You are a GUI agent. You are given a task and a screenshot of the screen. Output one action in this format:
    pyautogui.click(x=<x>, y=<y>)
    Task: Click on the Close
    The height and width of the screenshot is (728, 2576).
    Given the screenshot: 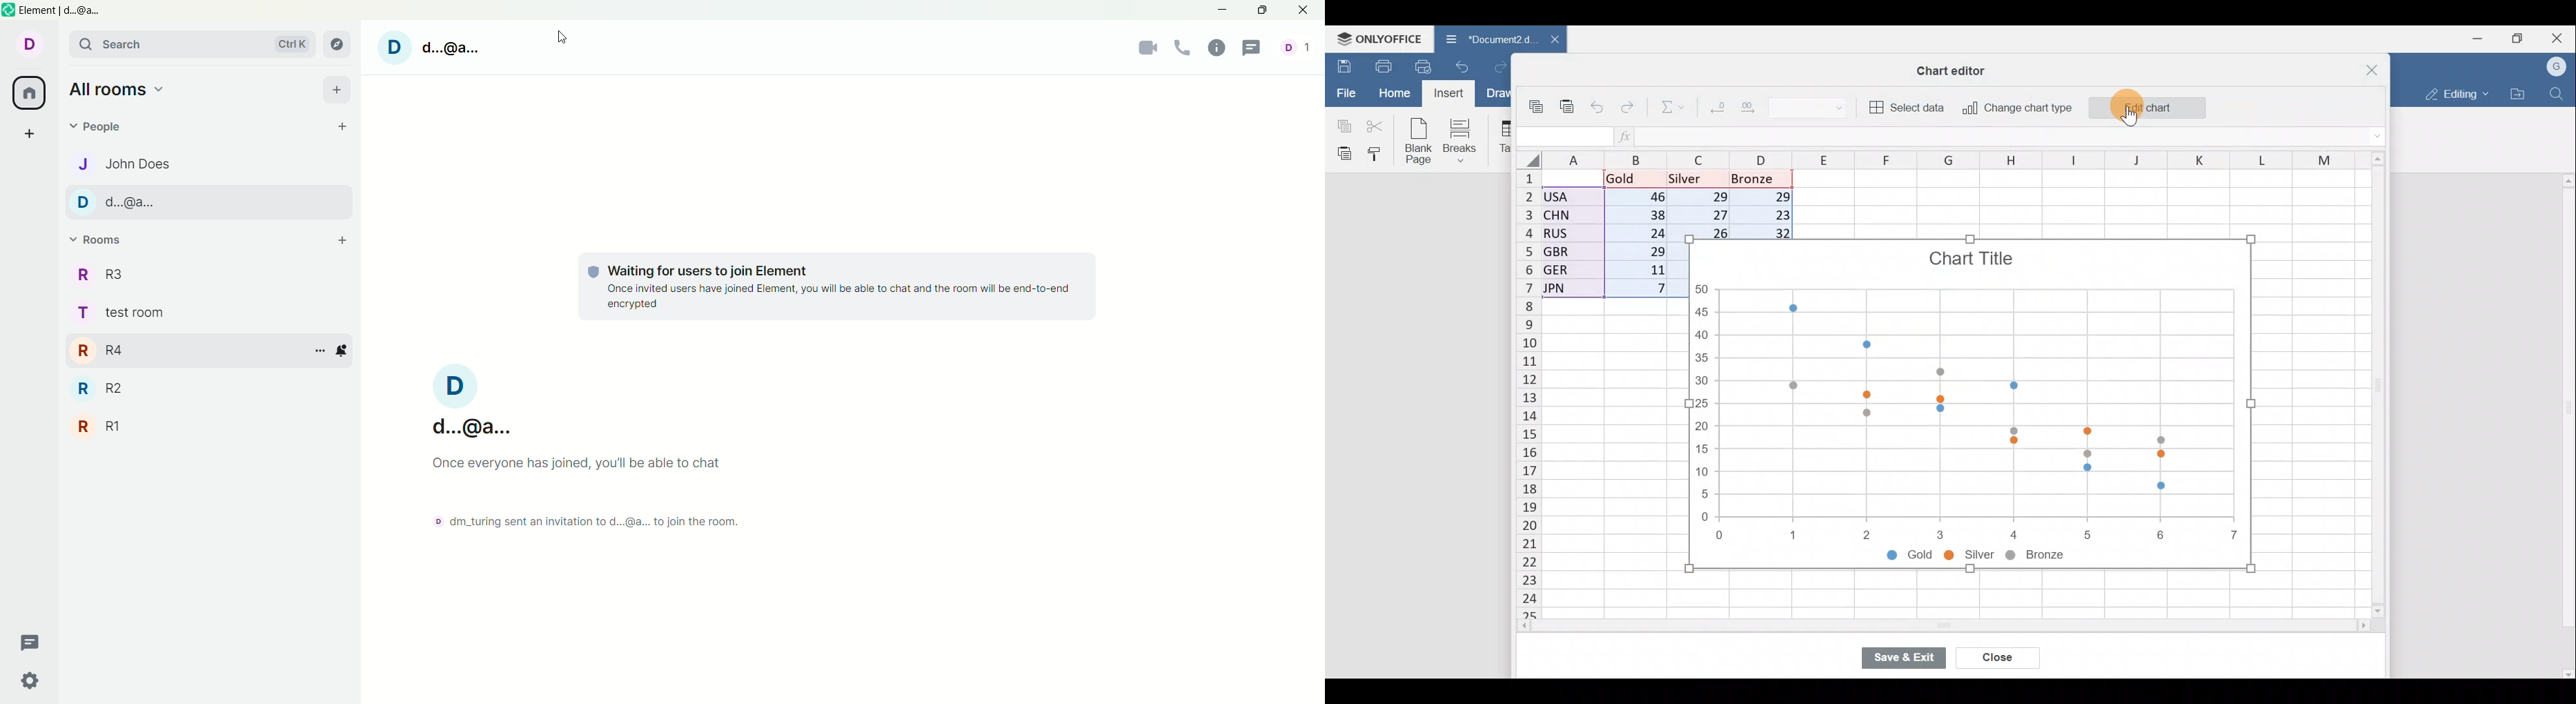 What is the action you would take?
    pyautogui.click(x=2559, y=36)
    